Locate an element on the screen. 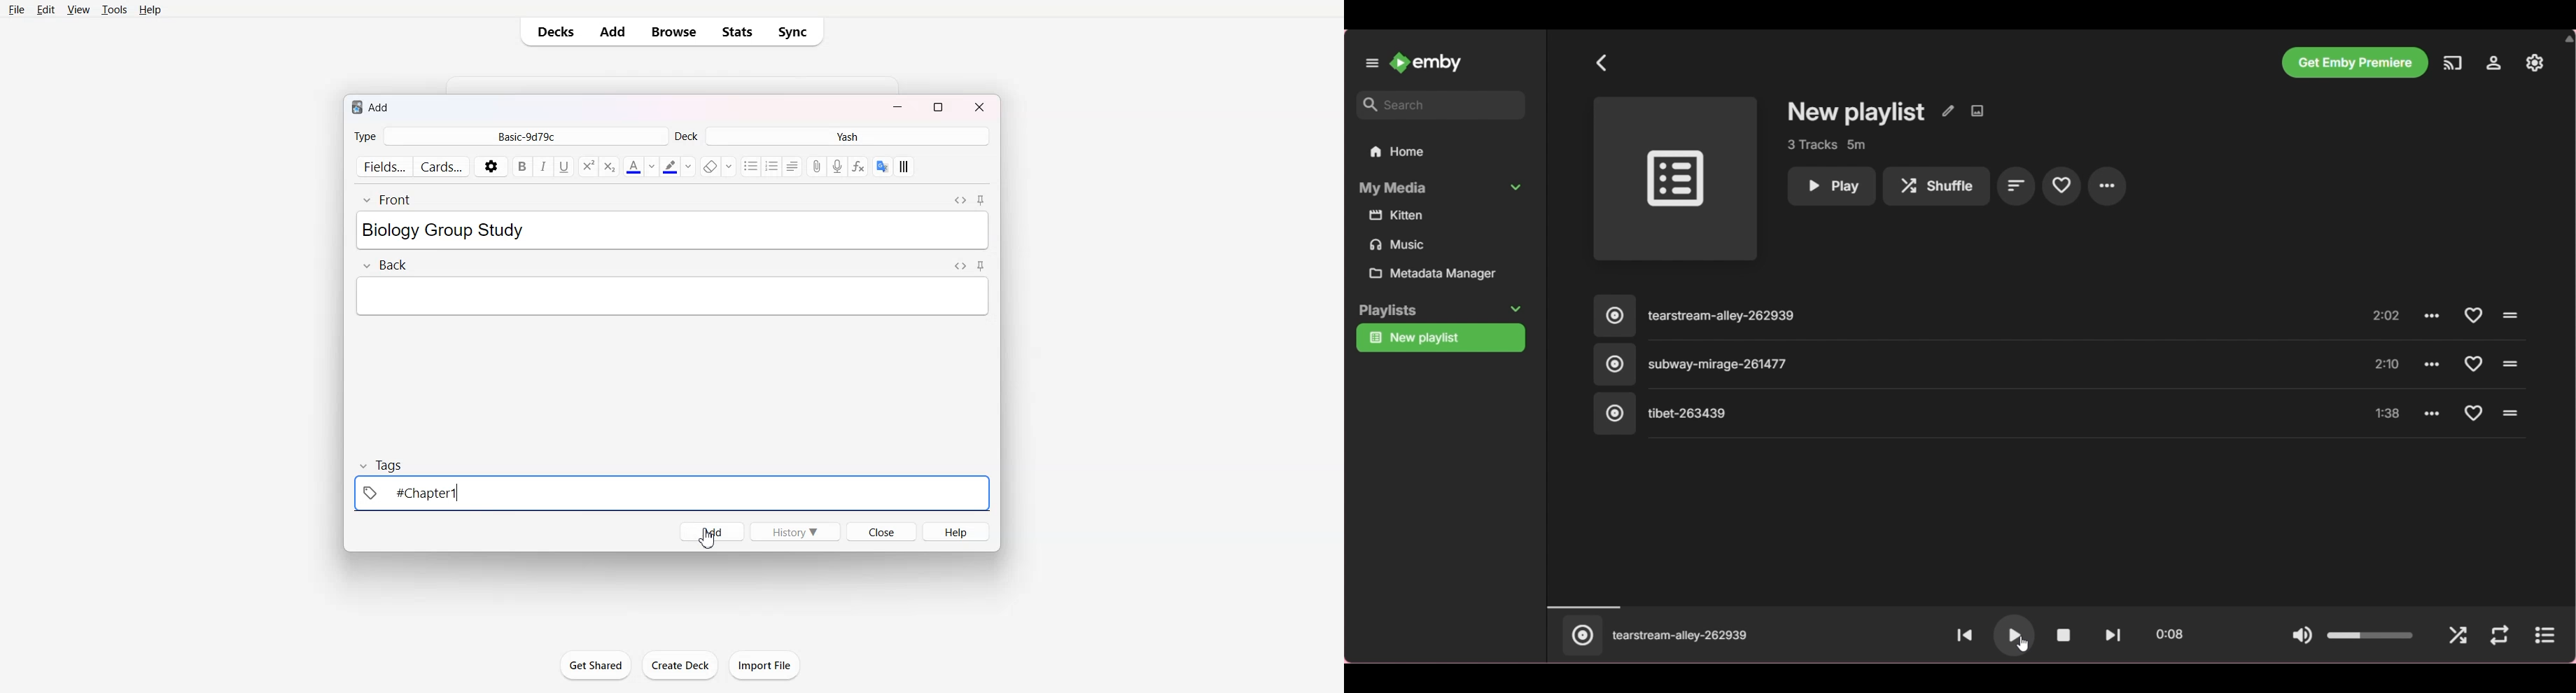 The height and width of the screenshot is (700, 2576). Apply Custom style  is located at coordinates (903, 167).